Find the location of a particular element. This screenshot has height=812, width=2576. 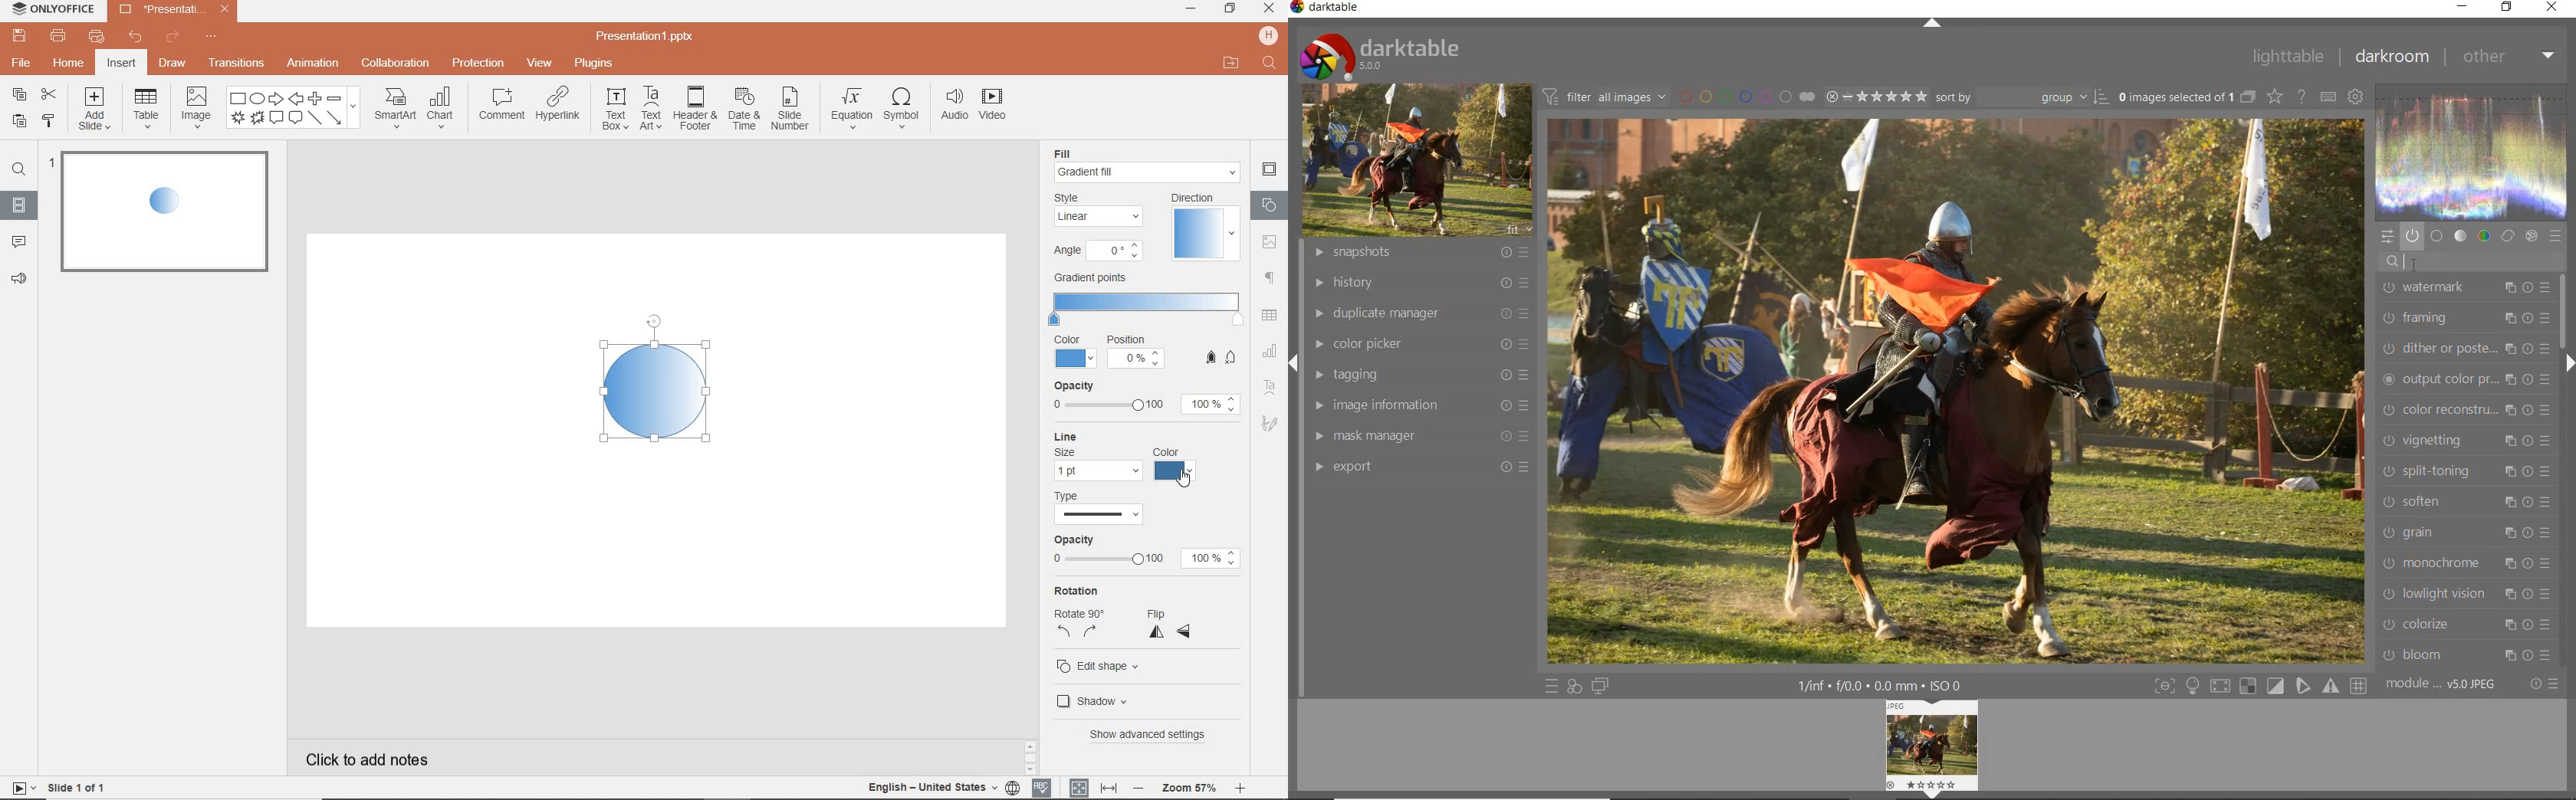

flip is located at coordinates (1171, 612).